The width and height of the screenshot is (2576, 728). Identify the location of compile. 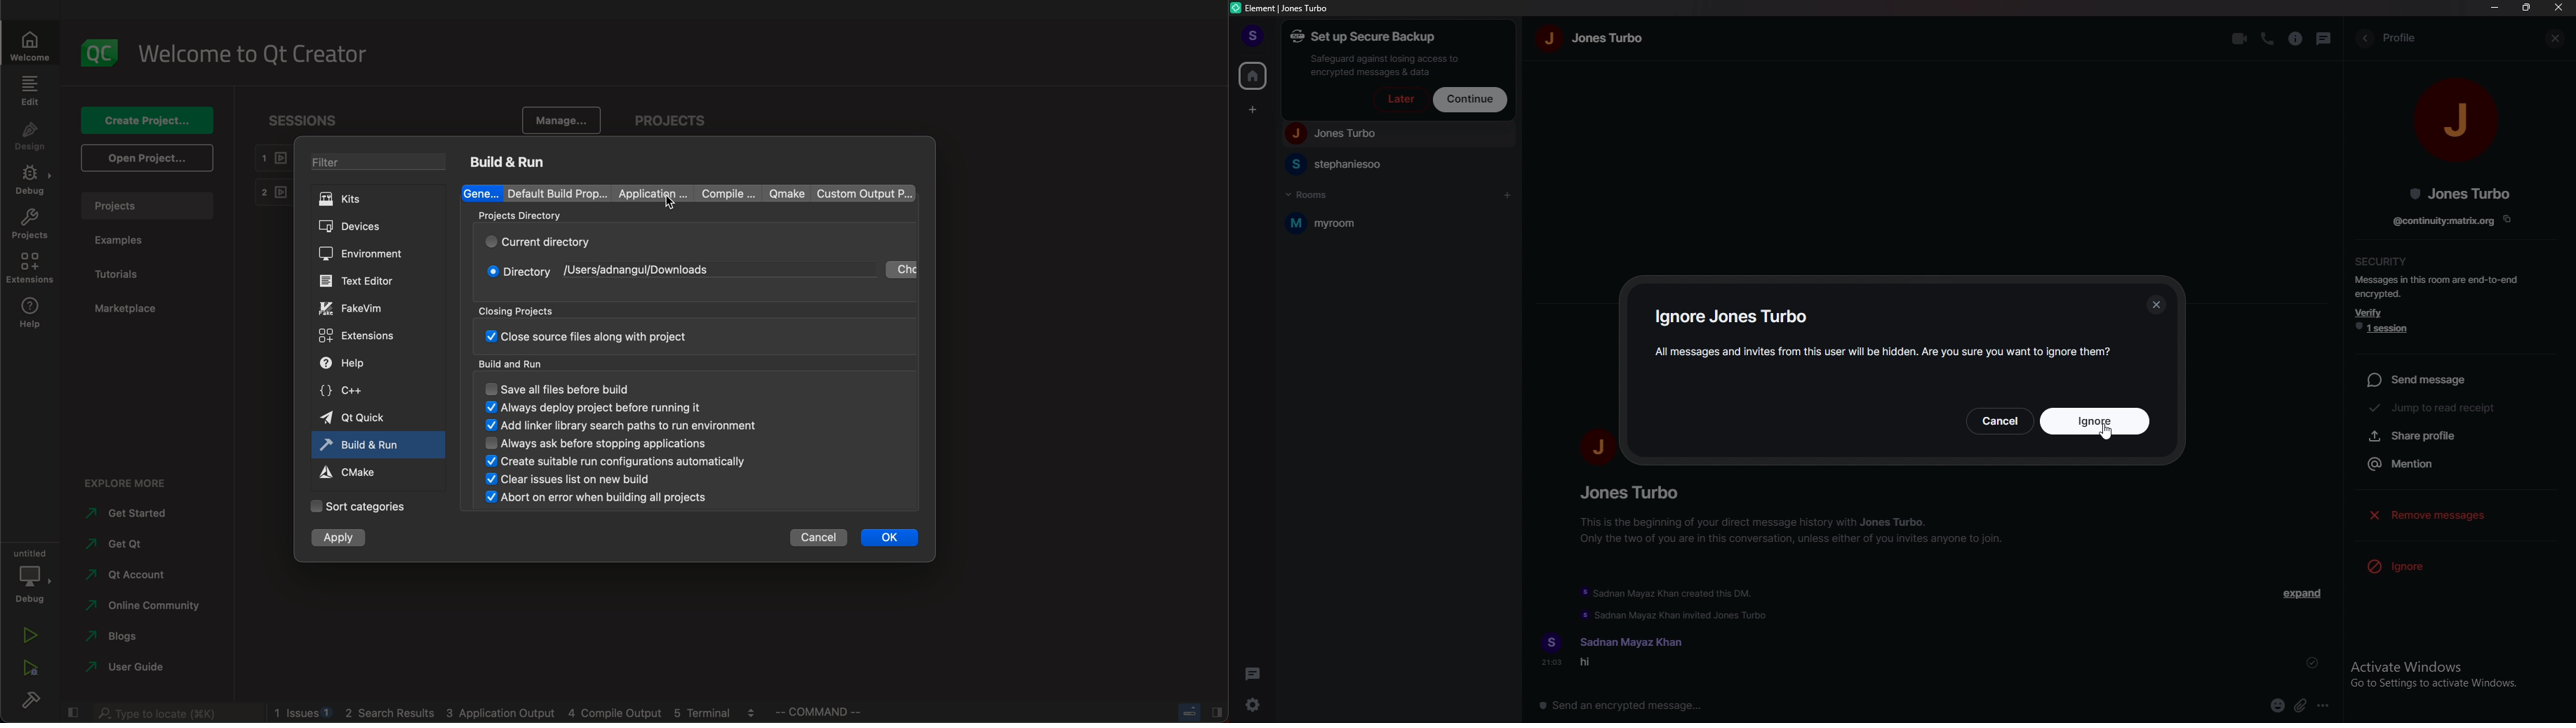
(726, 194).